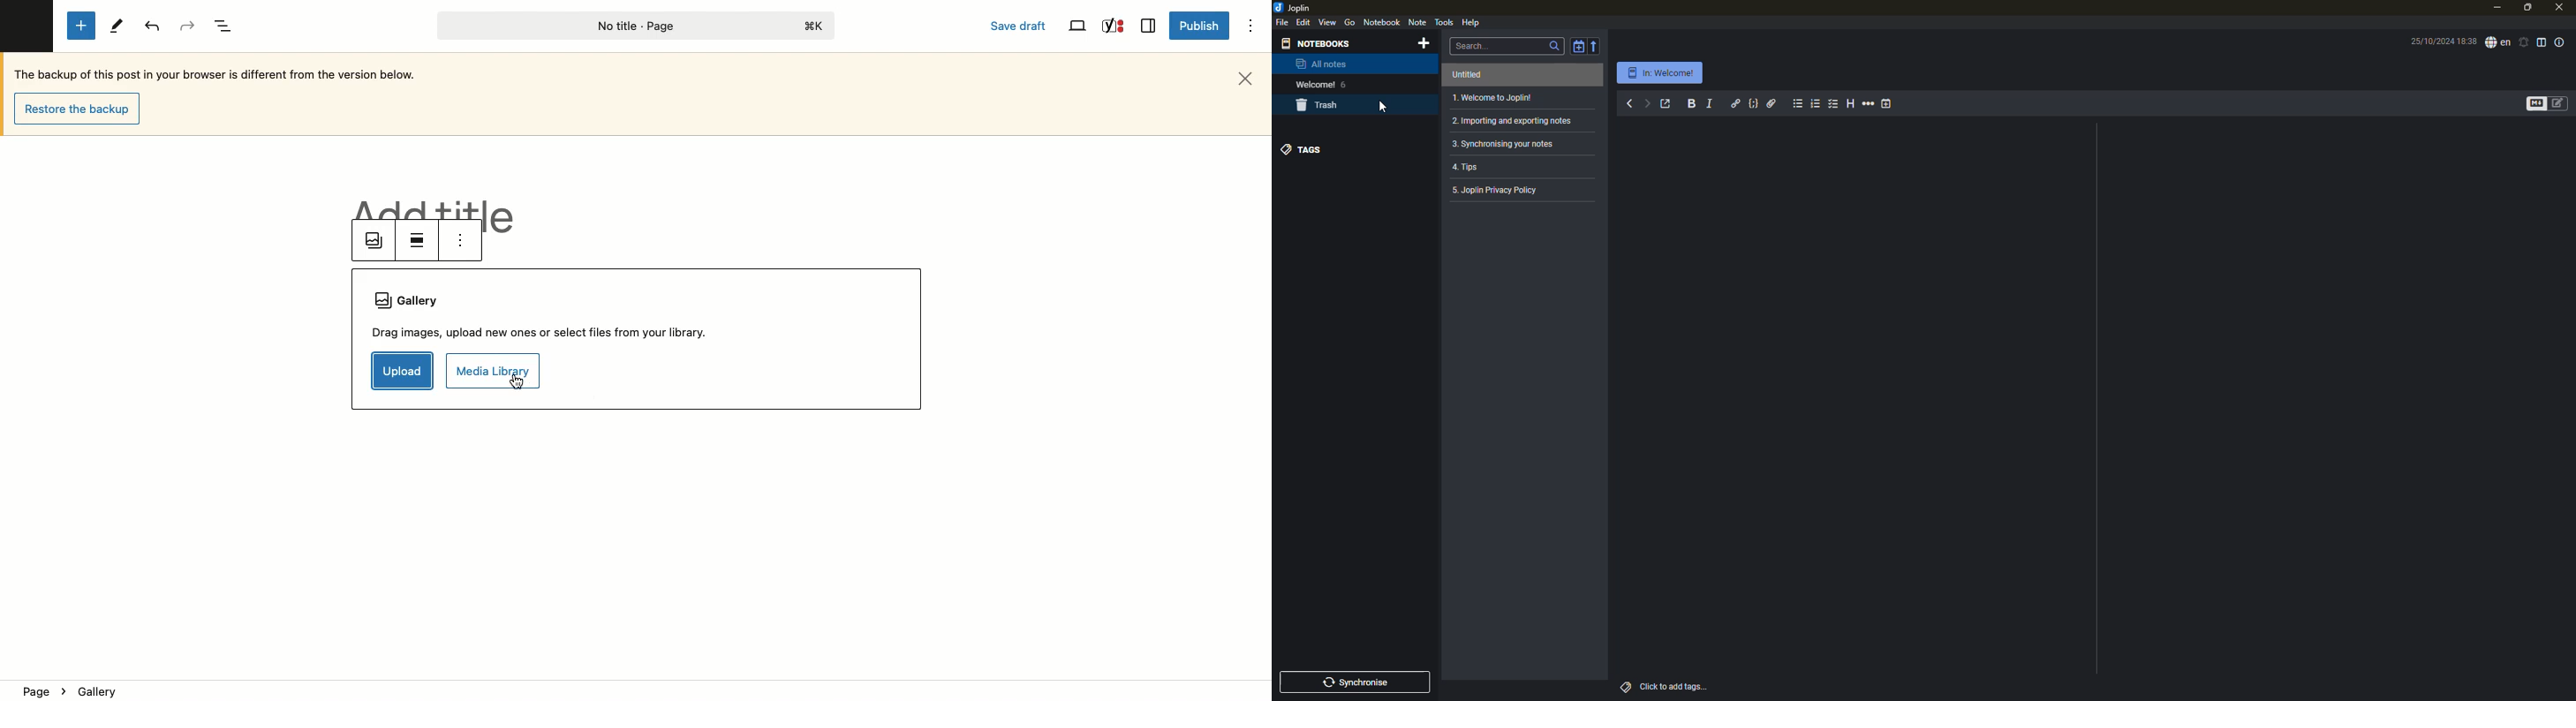 The image size is (2576, 728). What do you see at coordinates (1251, 78) in the screenshot?
I see `Close` at bounding box center [1251, 78].